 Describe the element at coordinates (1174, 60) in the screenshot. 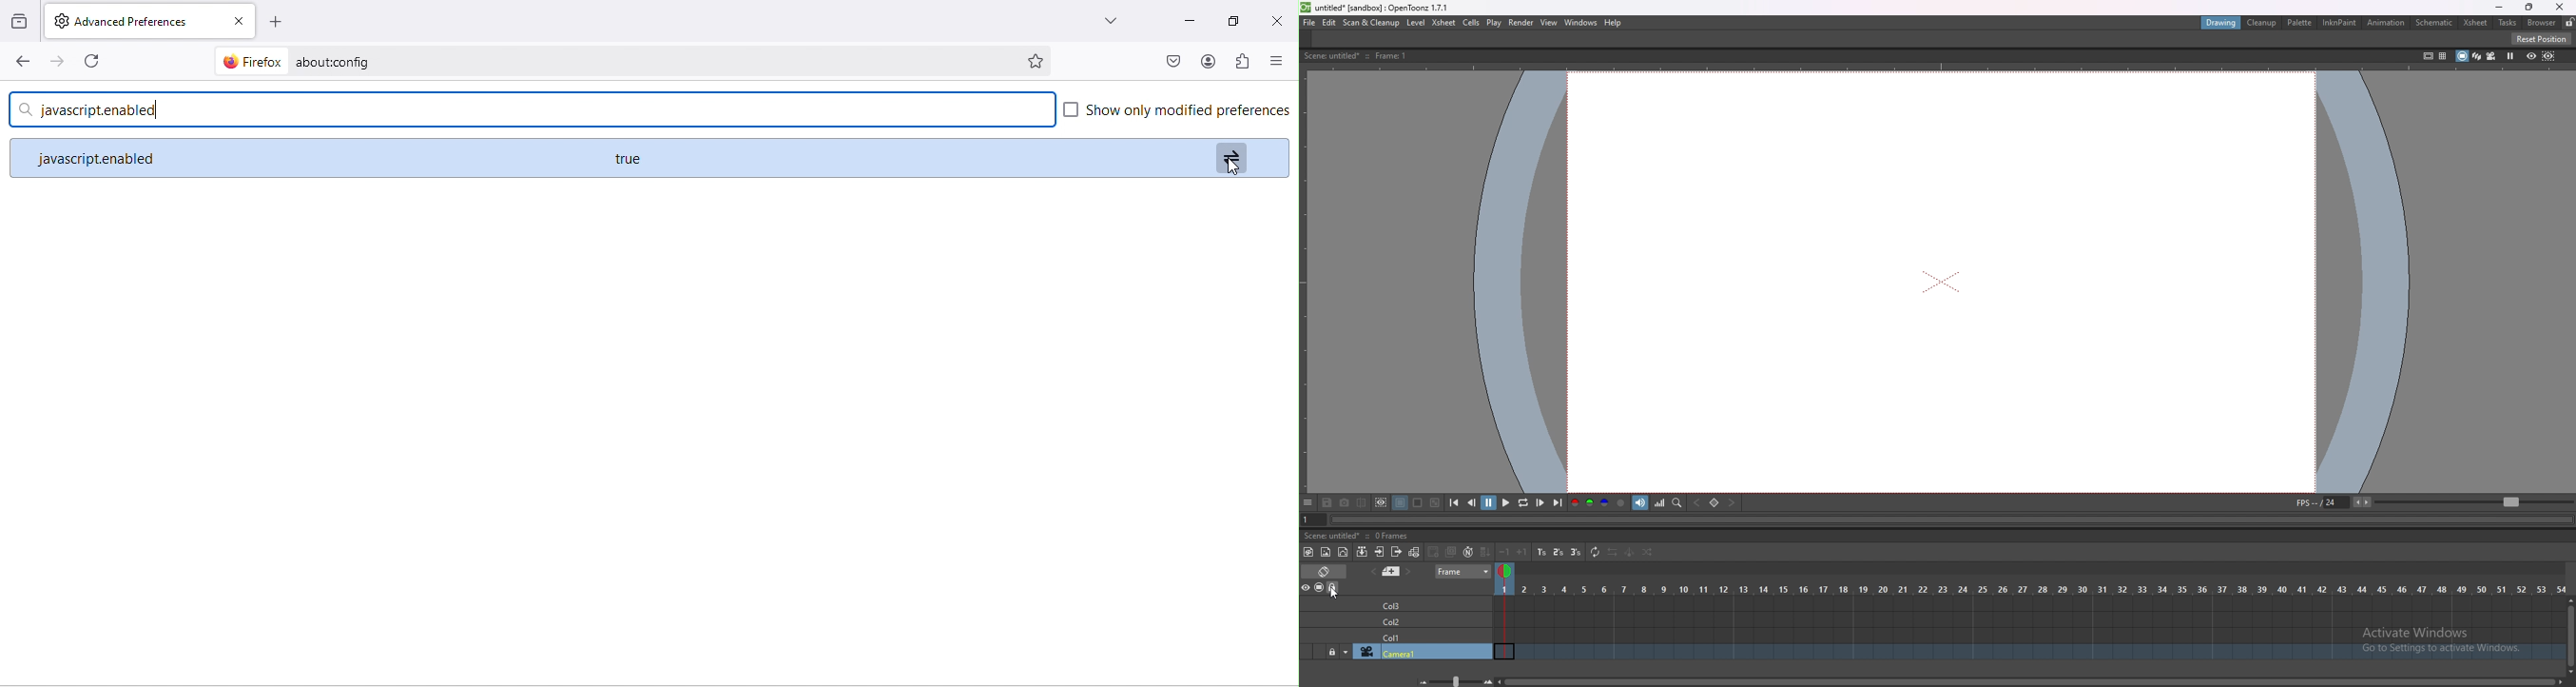

I see `pocket` at that location.